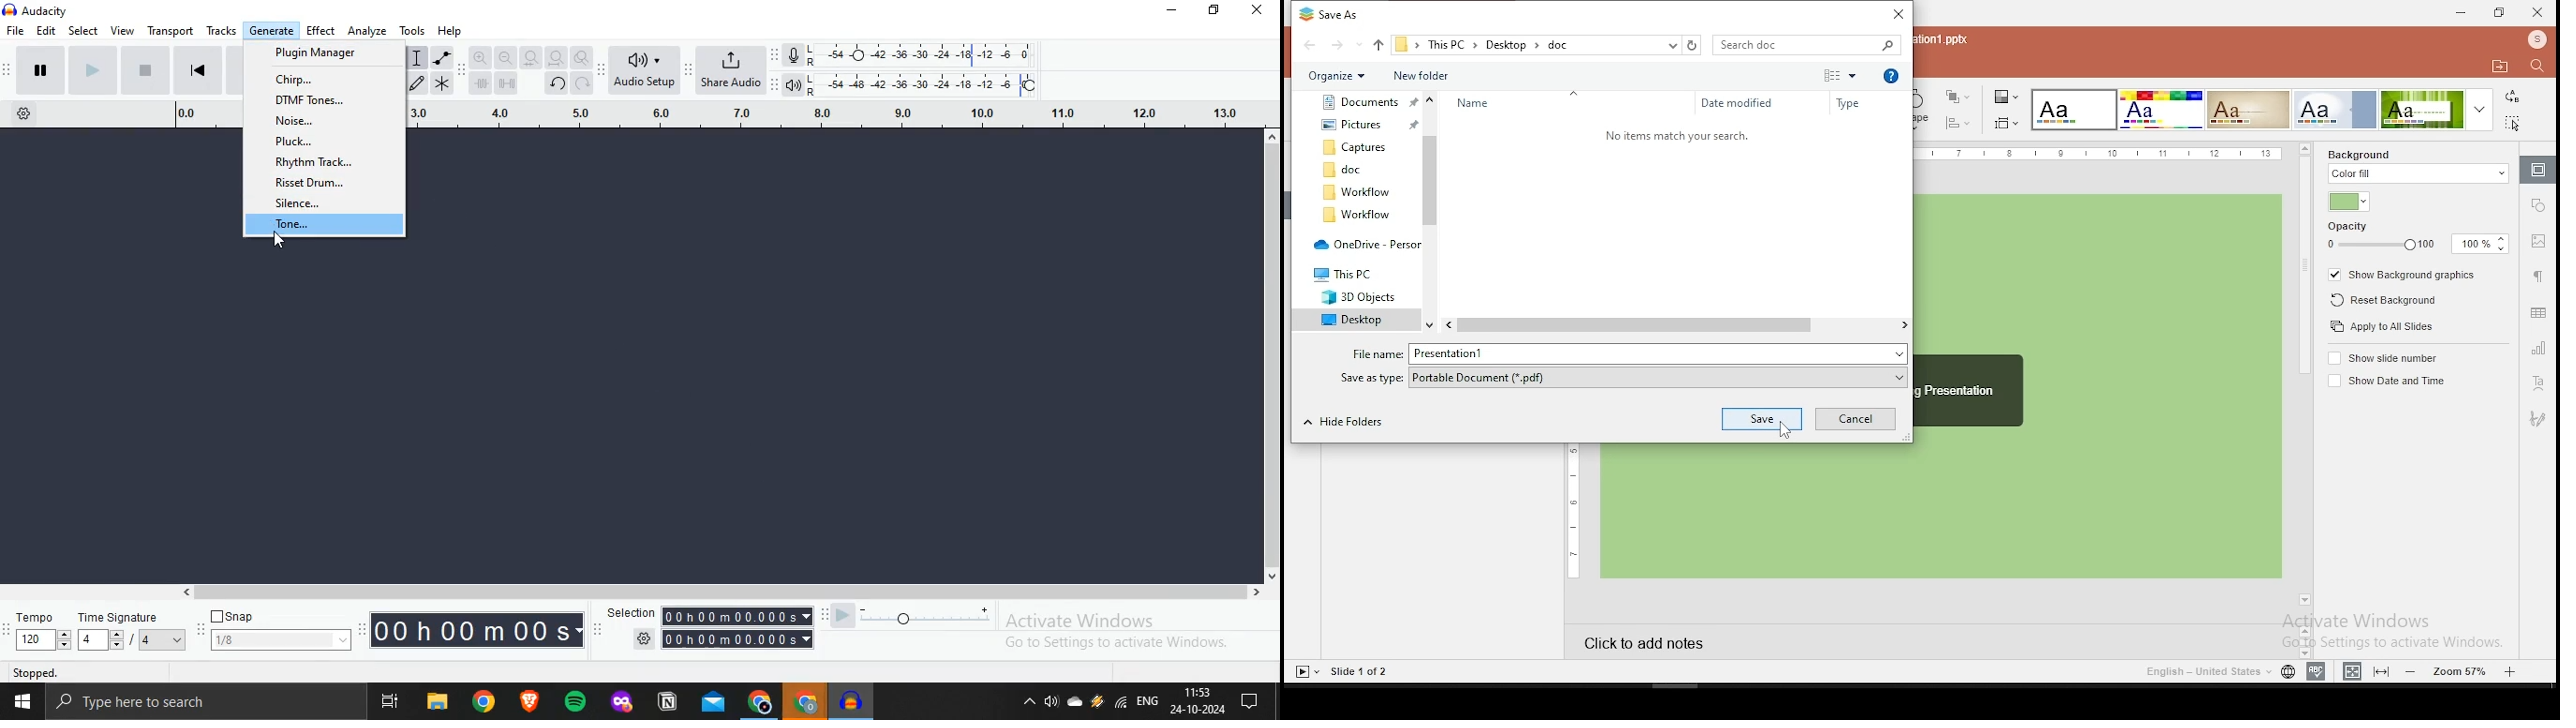  I want to click on show date and time, so click(2385, 380).